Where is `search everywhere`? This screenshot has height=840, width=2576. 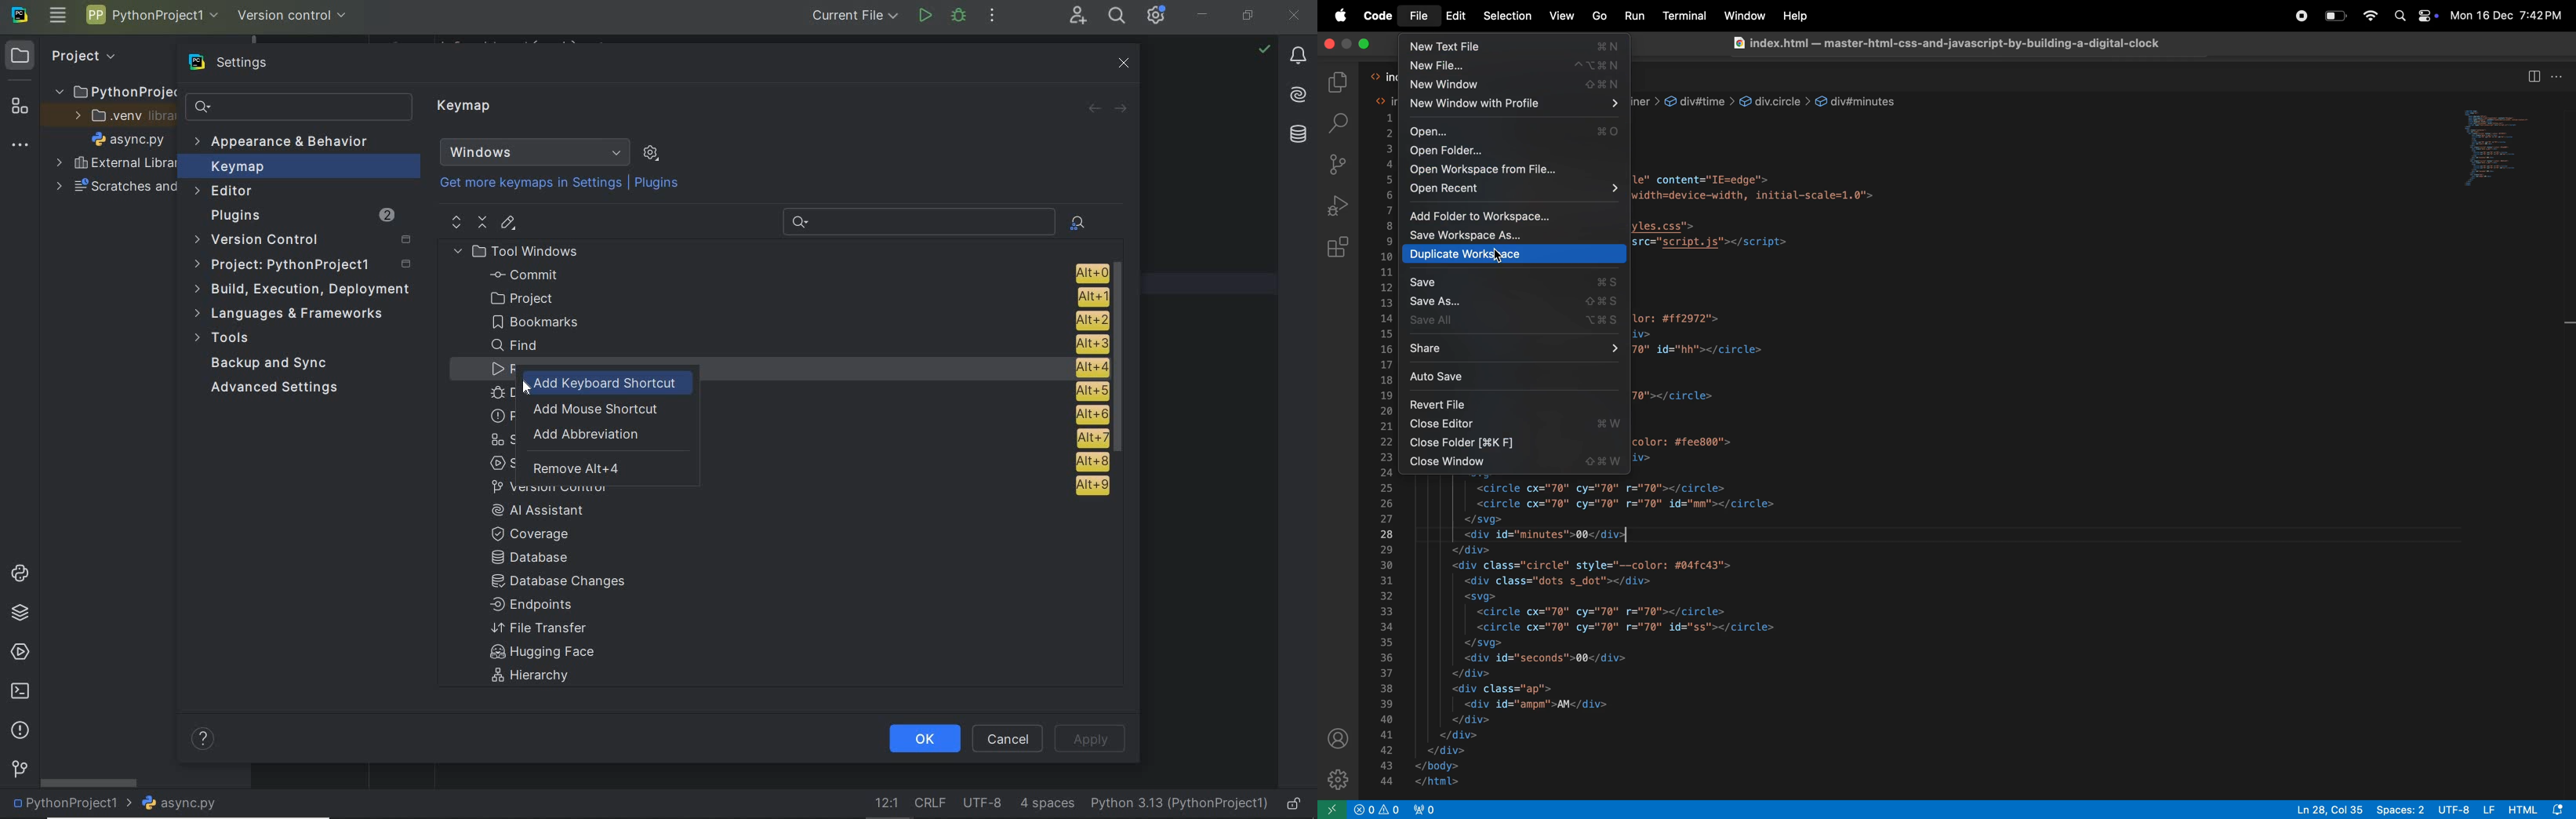
search everywhere is located at coordinates (1117, 16).